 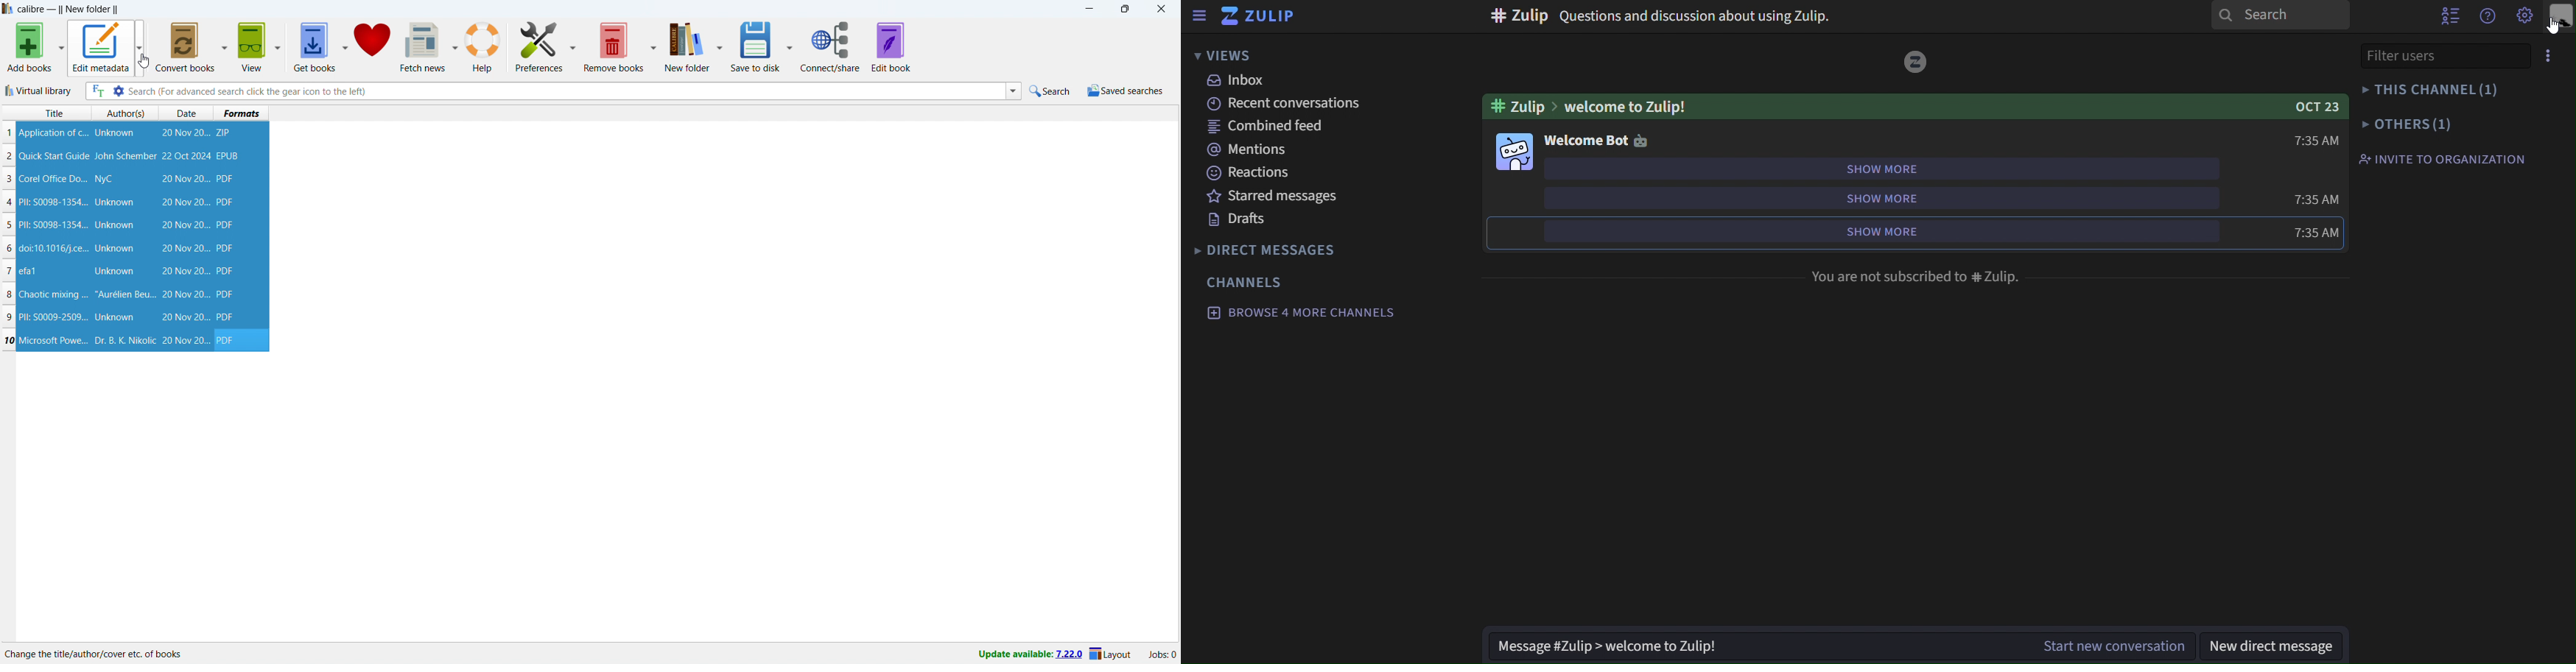 What do you see at coordinates (62, 46) in the screenshot?
I see `add books options` at bounding box center [62, 46].